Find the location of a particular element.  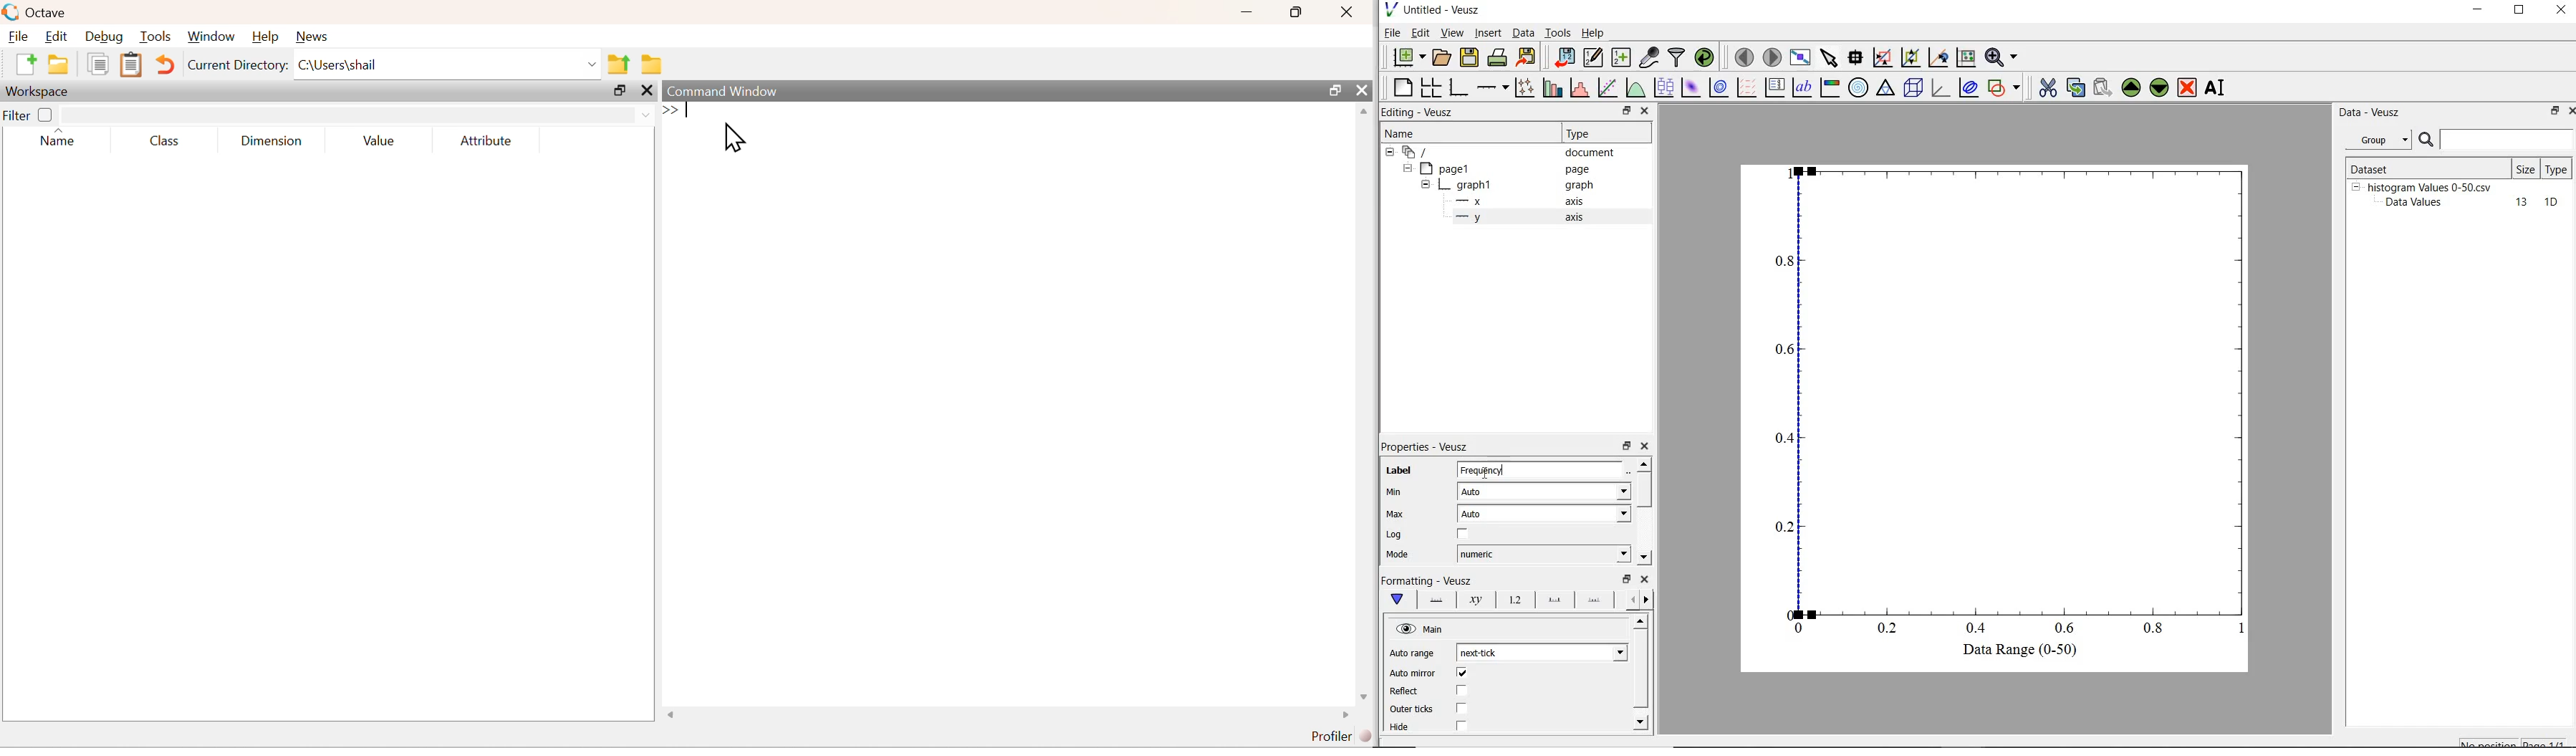

copy is located at coordinates (98, 63).